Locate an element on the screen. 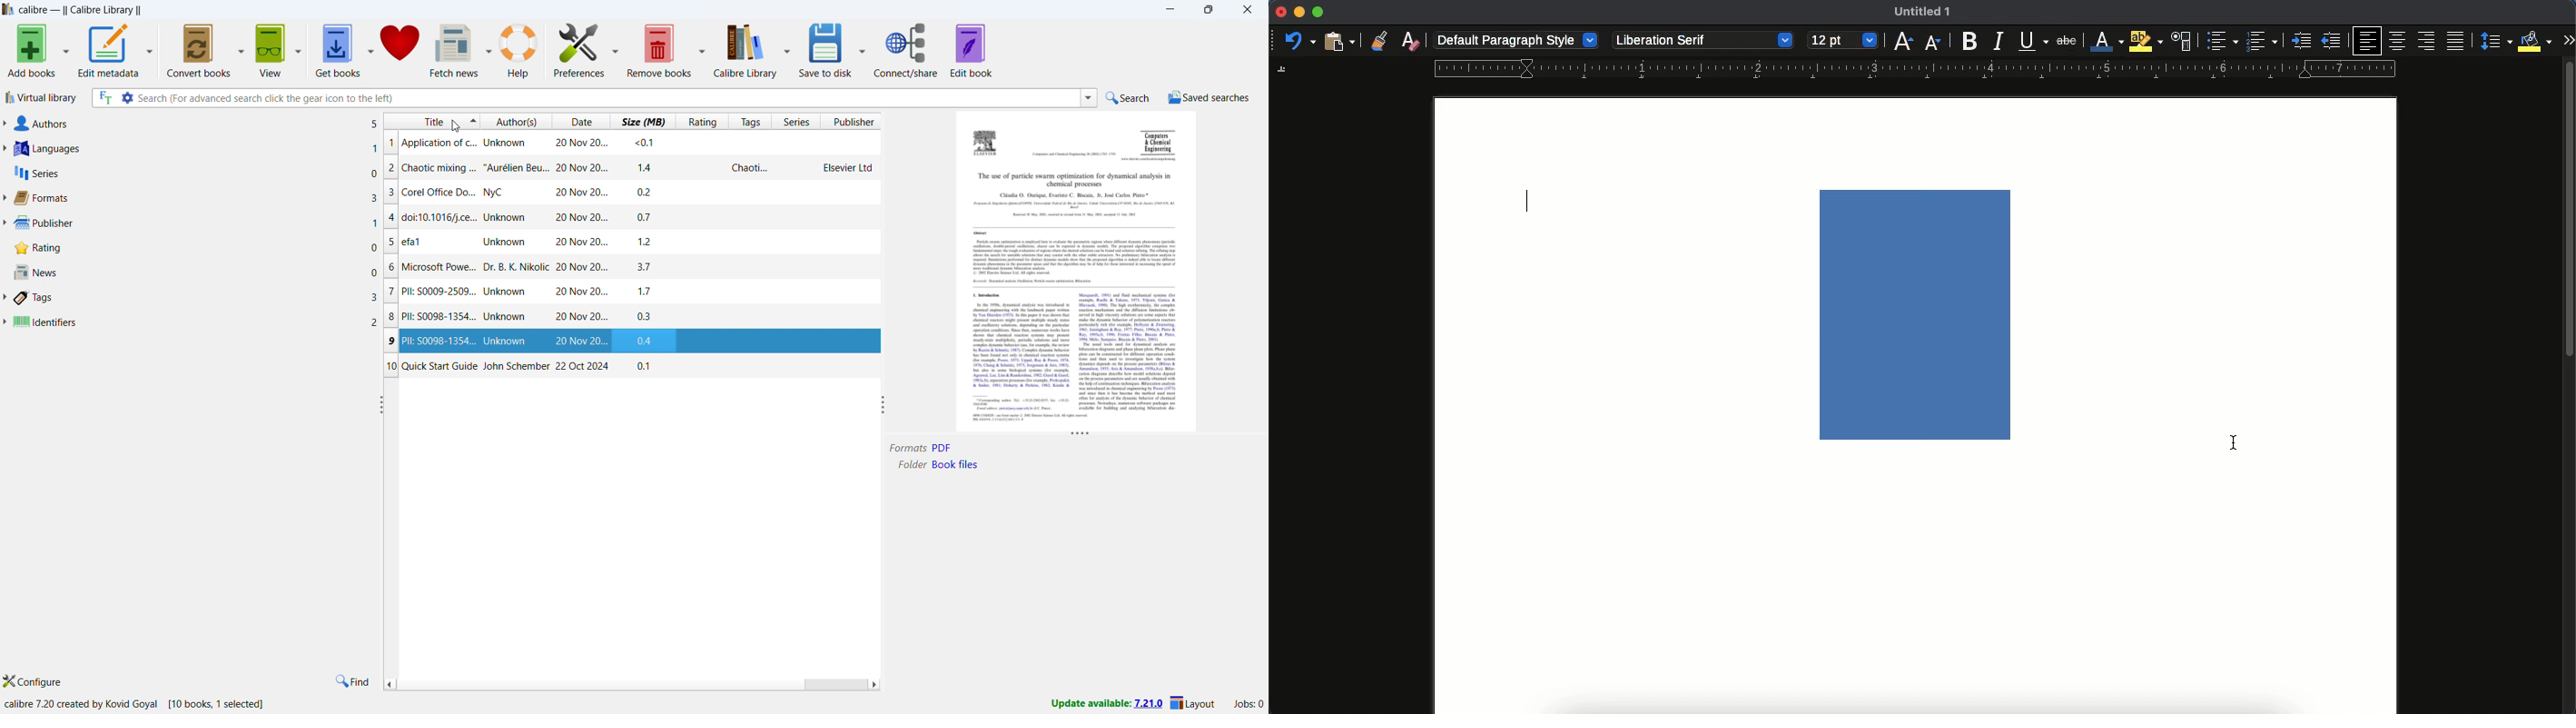 The image size is (2576, 728). donate to support calibre is located at coordinates (400, 47).